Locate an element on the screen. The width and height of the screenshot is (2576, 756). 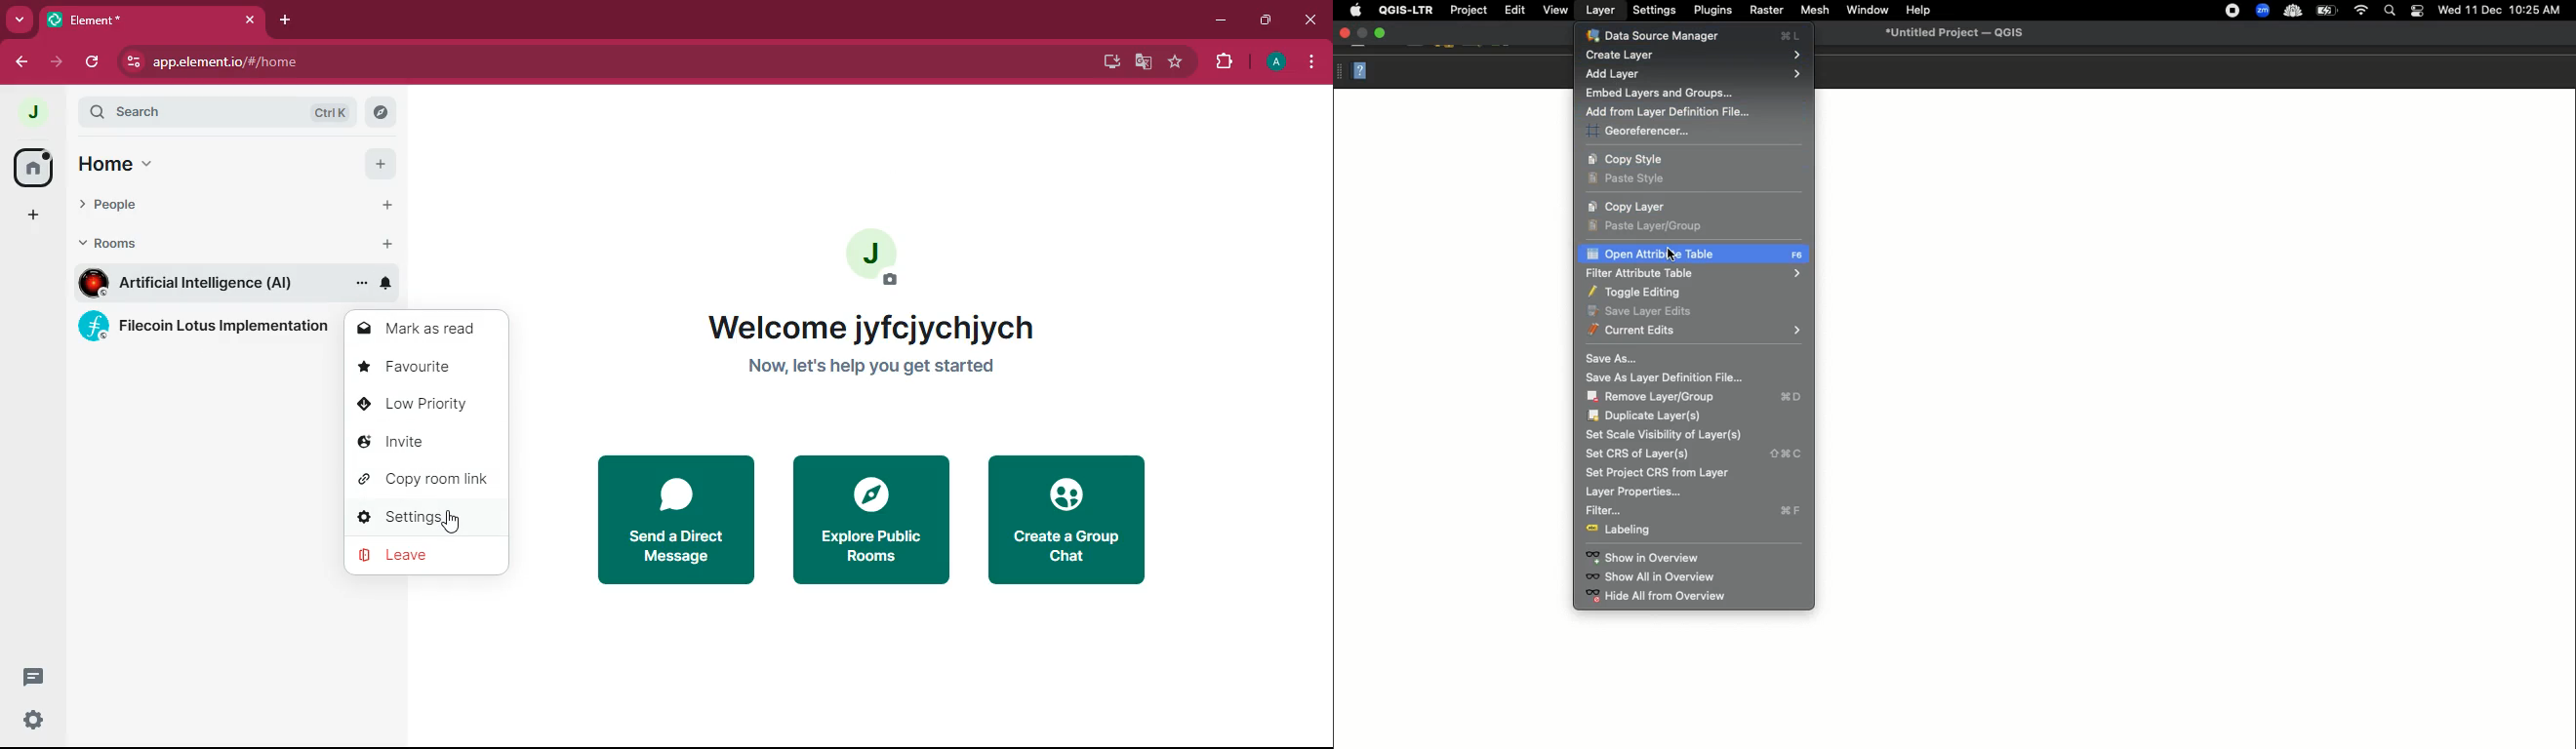
minimize is located at coordinates (1223, 20).